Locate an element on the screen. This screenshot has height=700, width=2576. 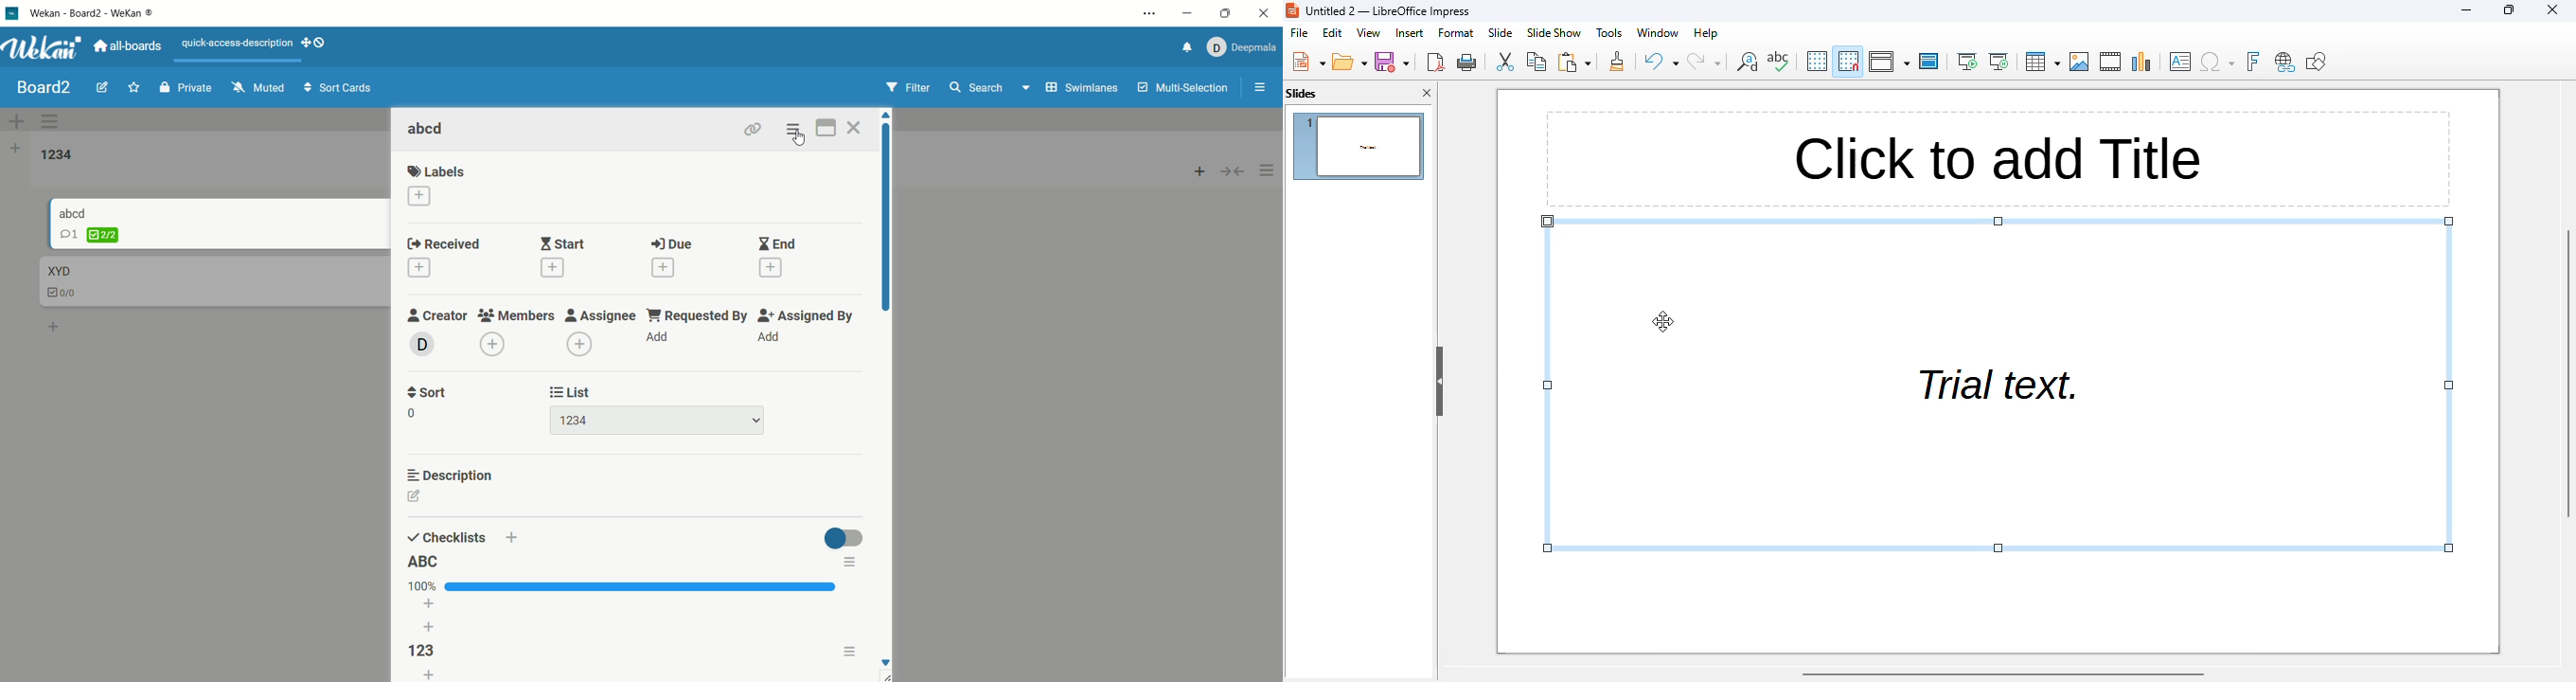
insert audio or video is located at coordinates (2111, 61).